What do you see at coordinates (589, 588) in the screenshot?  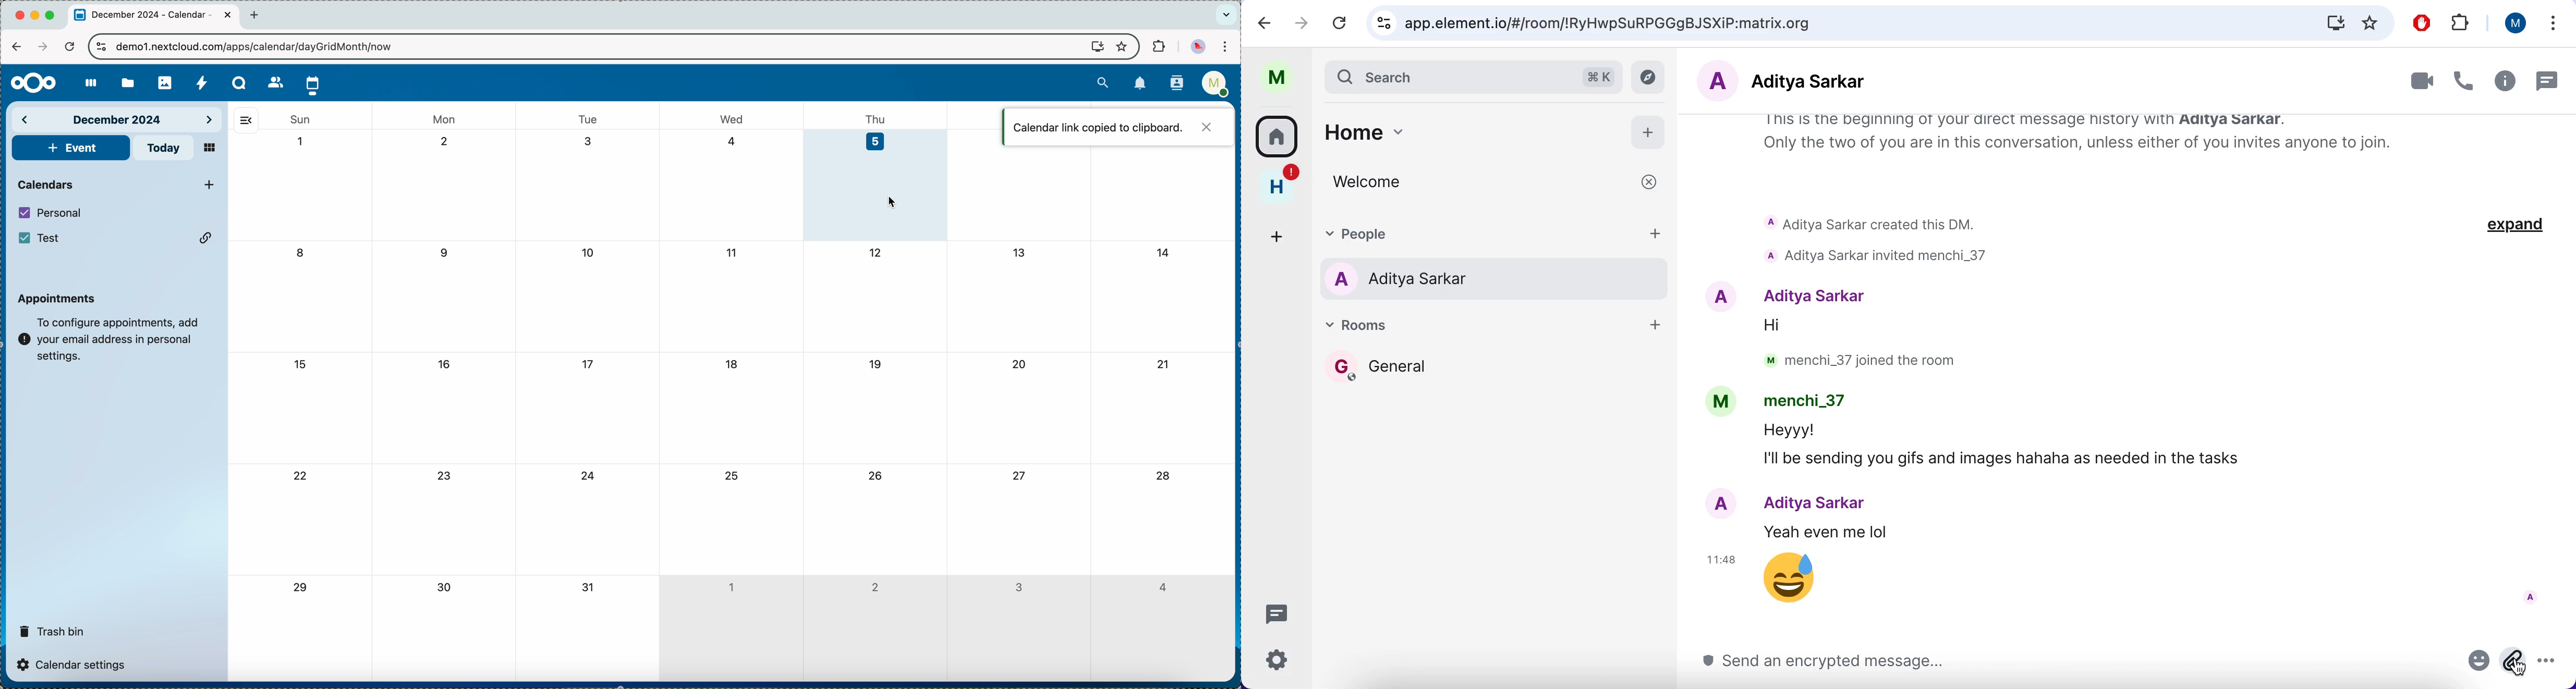 I see `31` at bounding box center [589, 588].